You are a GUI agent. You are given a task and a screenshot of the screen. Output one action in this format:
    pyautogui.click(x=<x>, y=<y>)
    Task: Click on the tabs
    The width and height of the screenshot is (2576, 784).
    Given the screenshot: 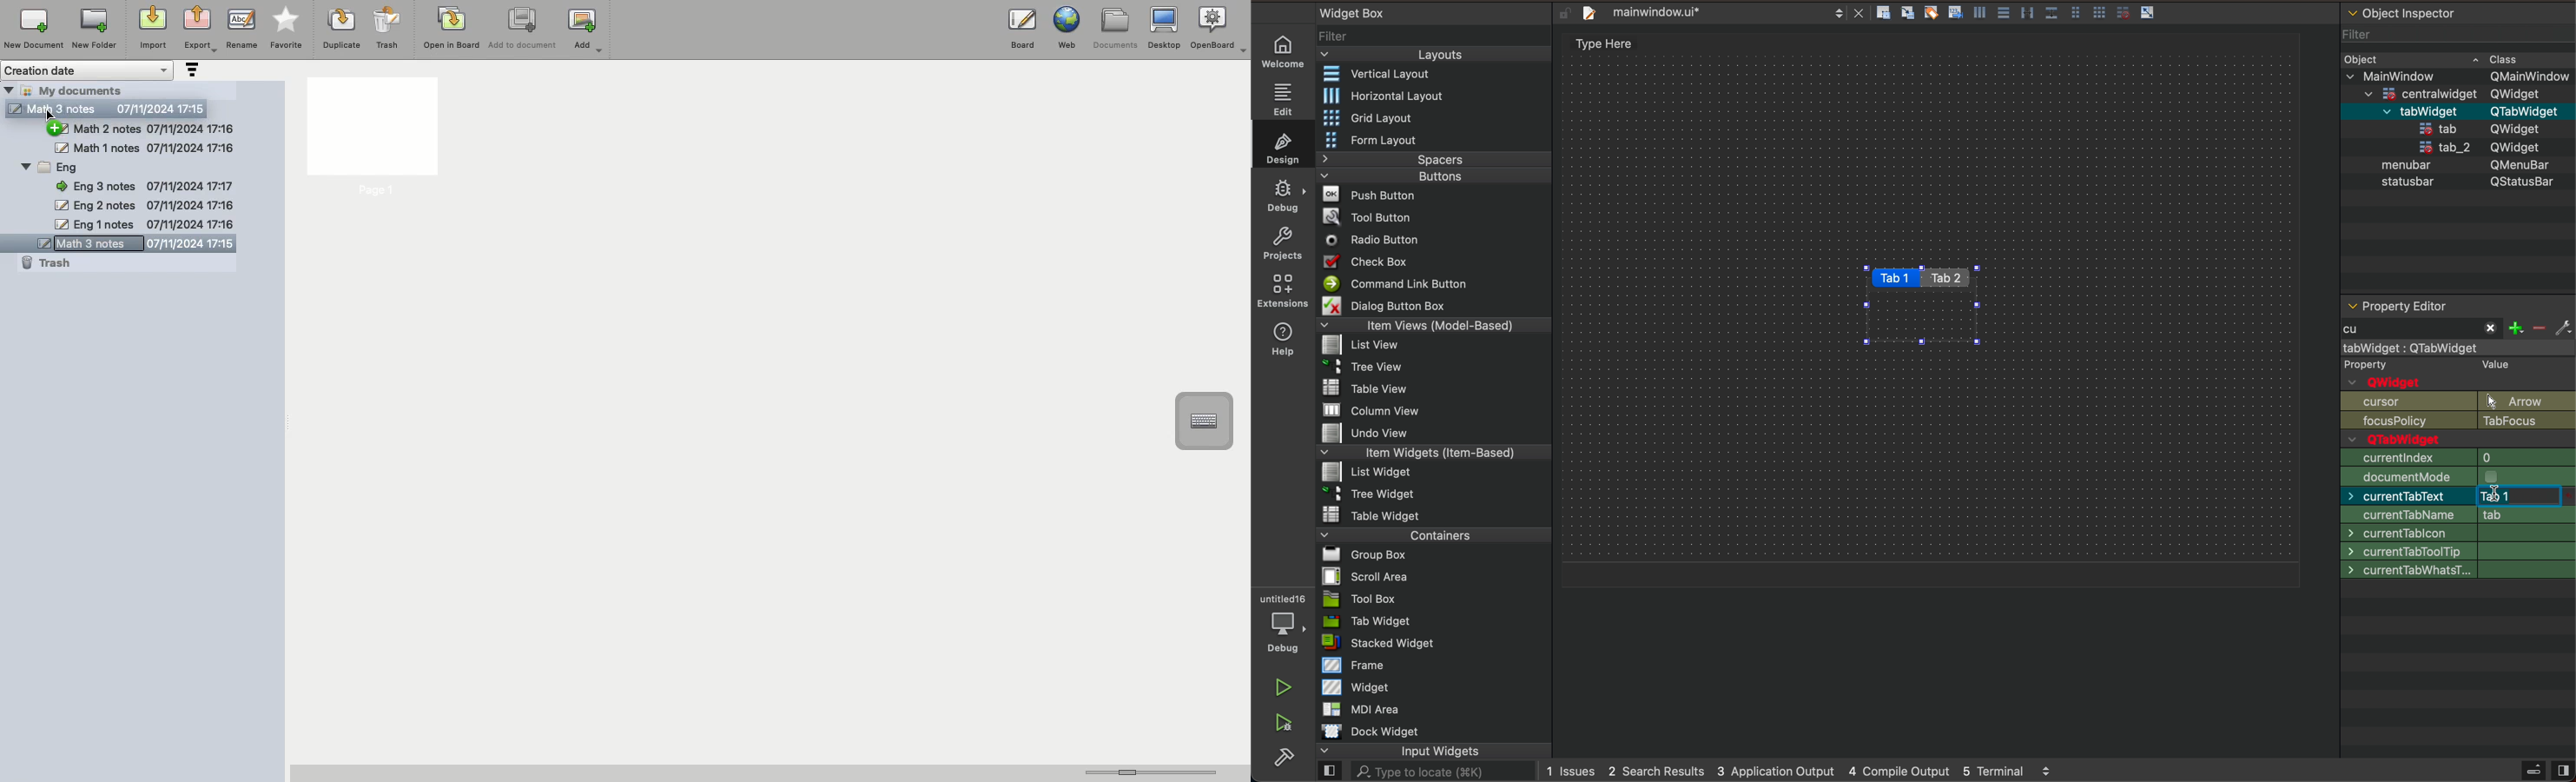 What is the action you would take?
    pyautogui.click(x=1925, y=304)
    